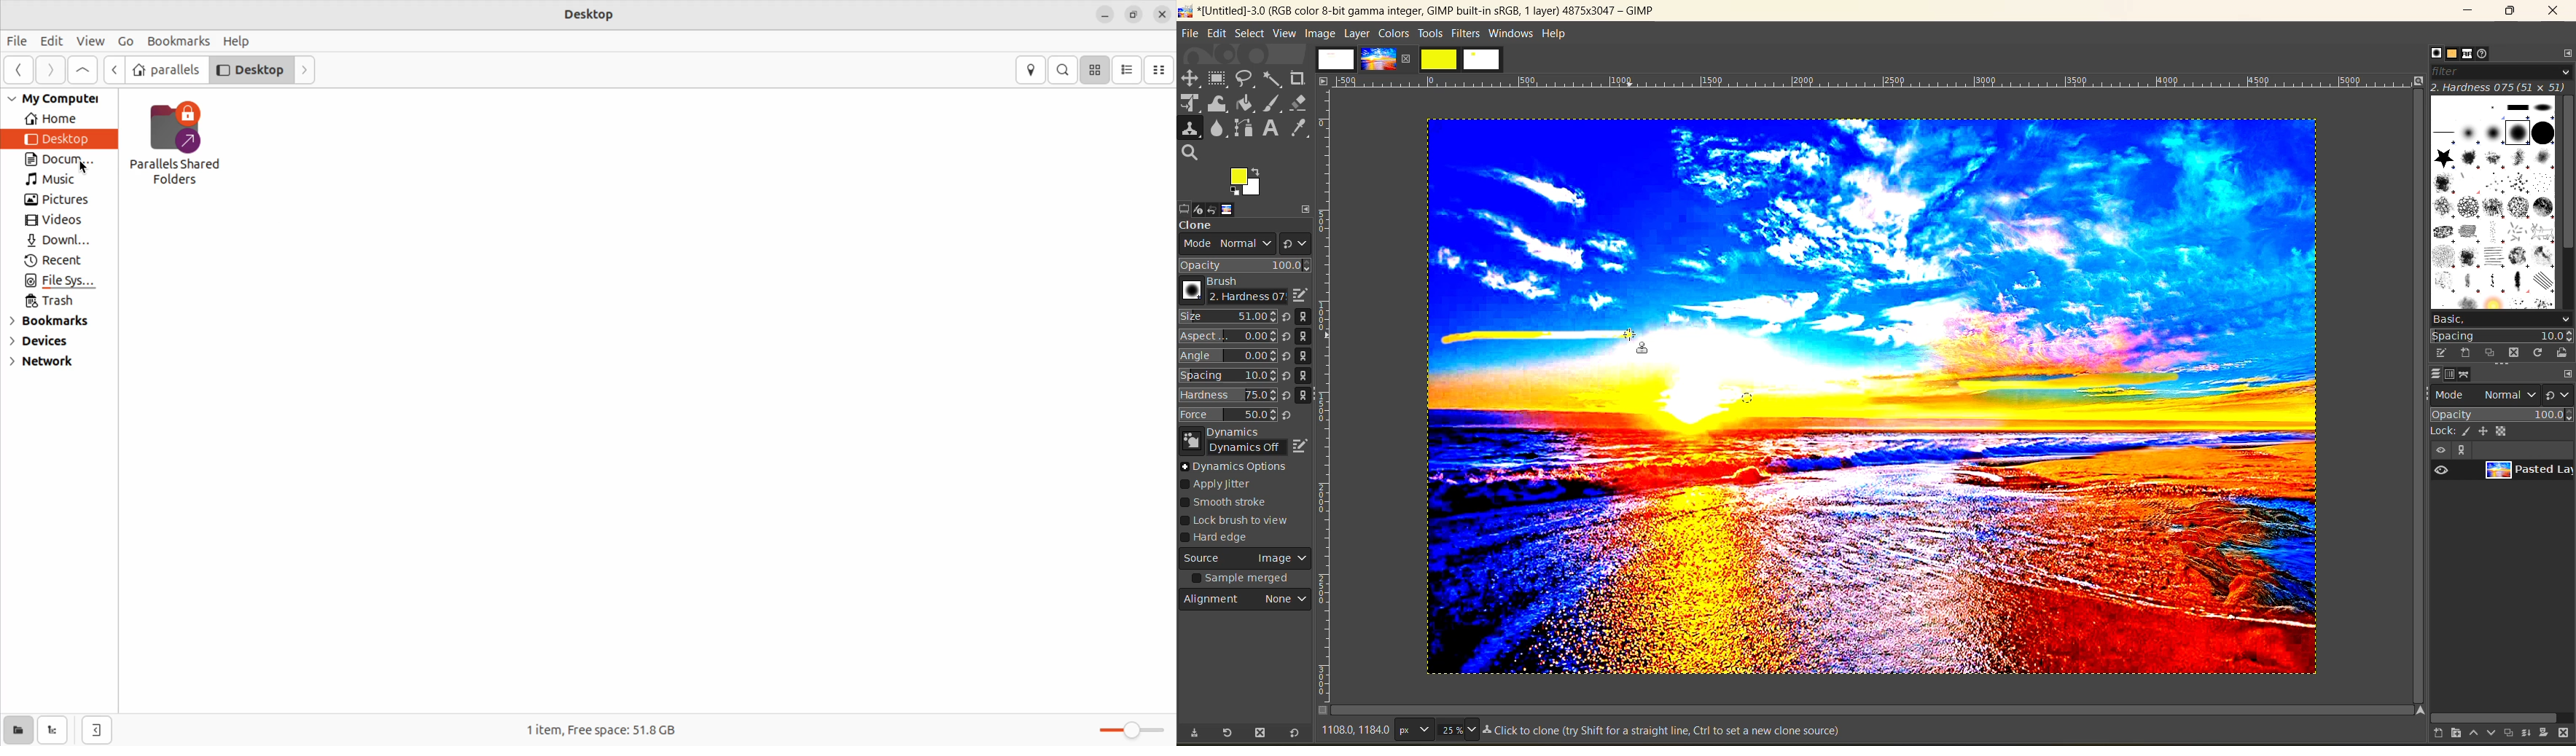 This screenshot has width=2576, height=756. I want to click on merge this layer, so click(2526, 732).